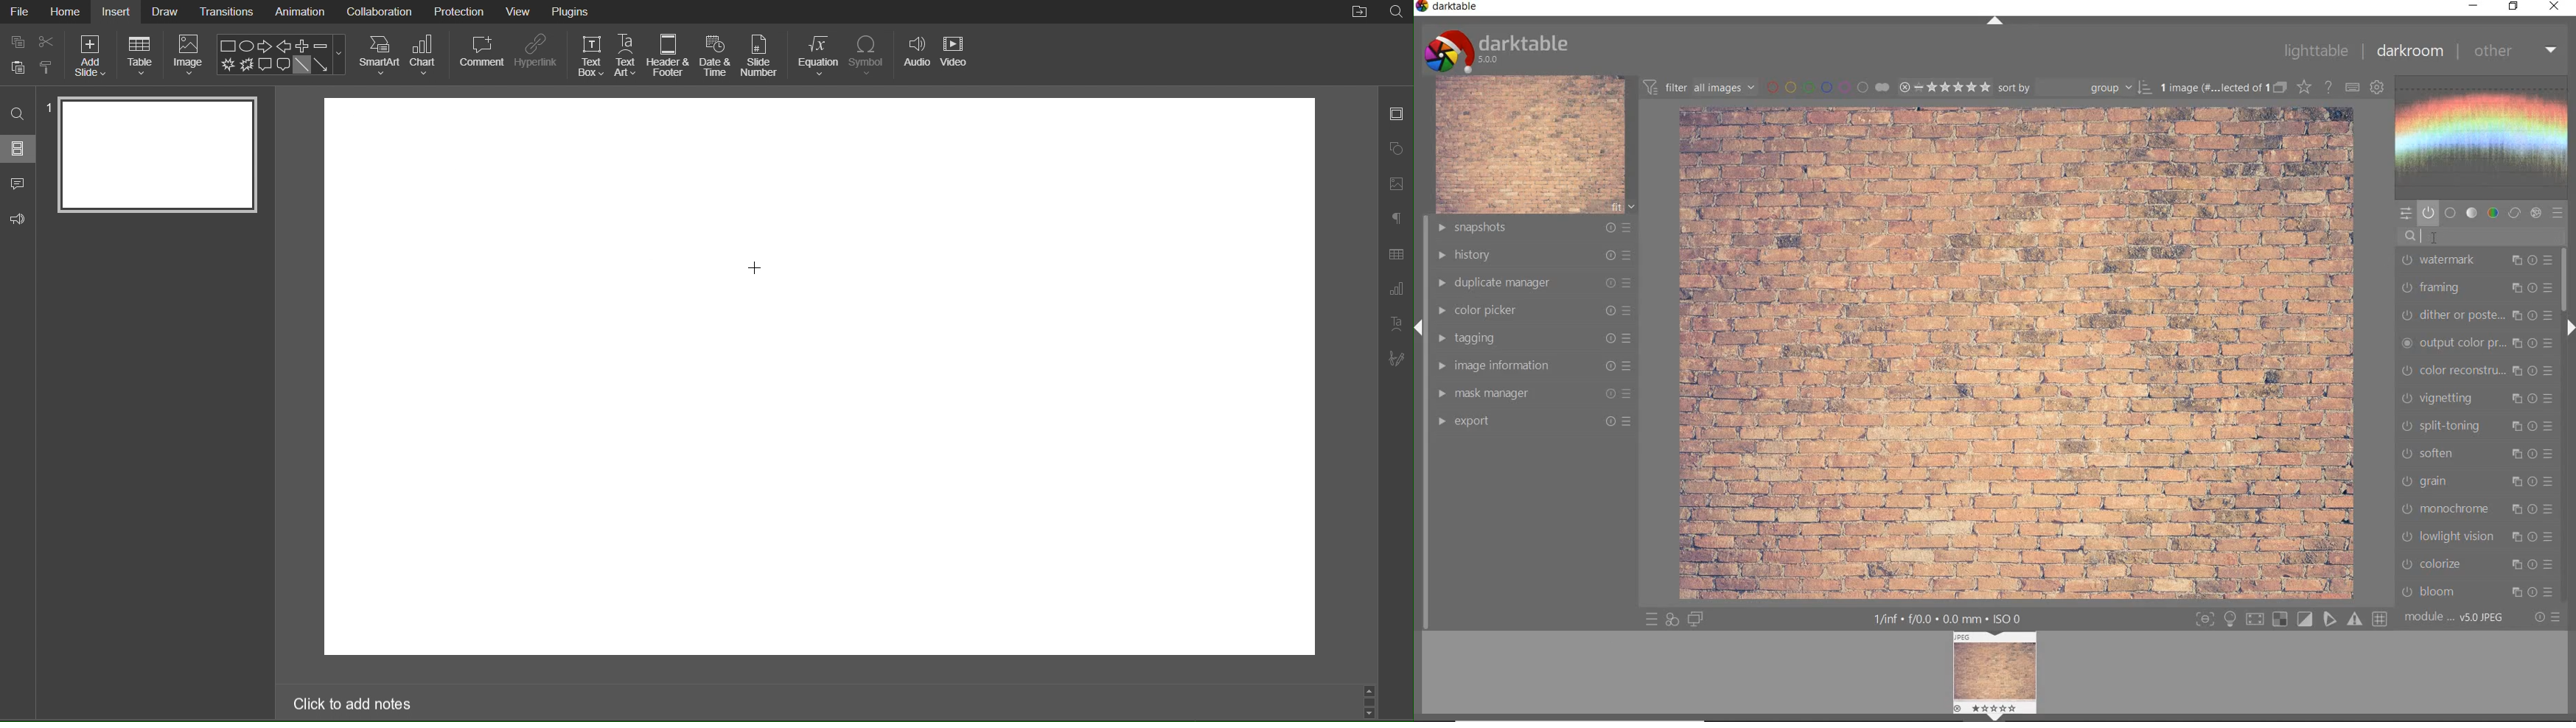  What do you see at coordinates (1944, 87) in the screenshot?
I see `selected image range rating` at bounding box center [1944, 87].